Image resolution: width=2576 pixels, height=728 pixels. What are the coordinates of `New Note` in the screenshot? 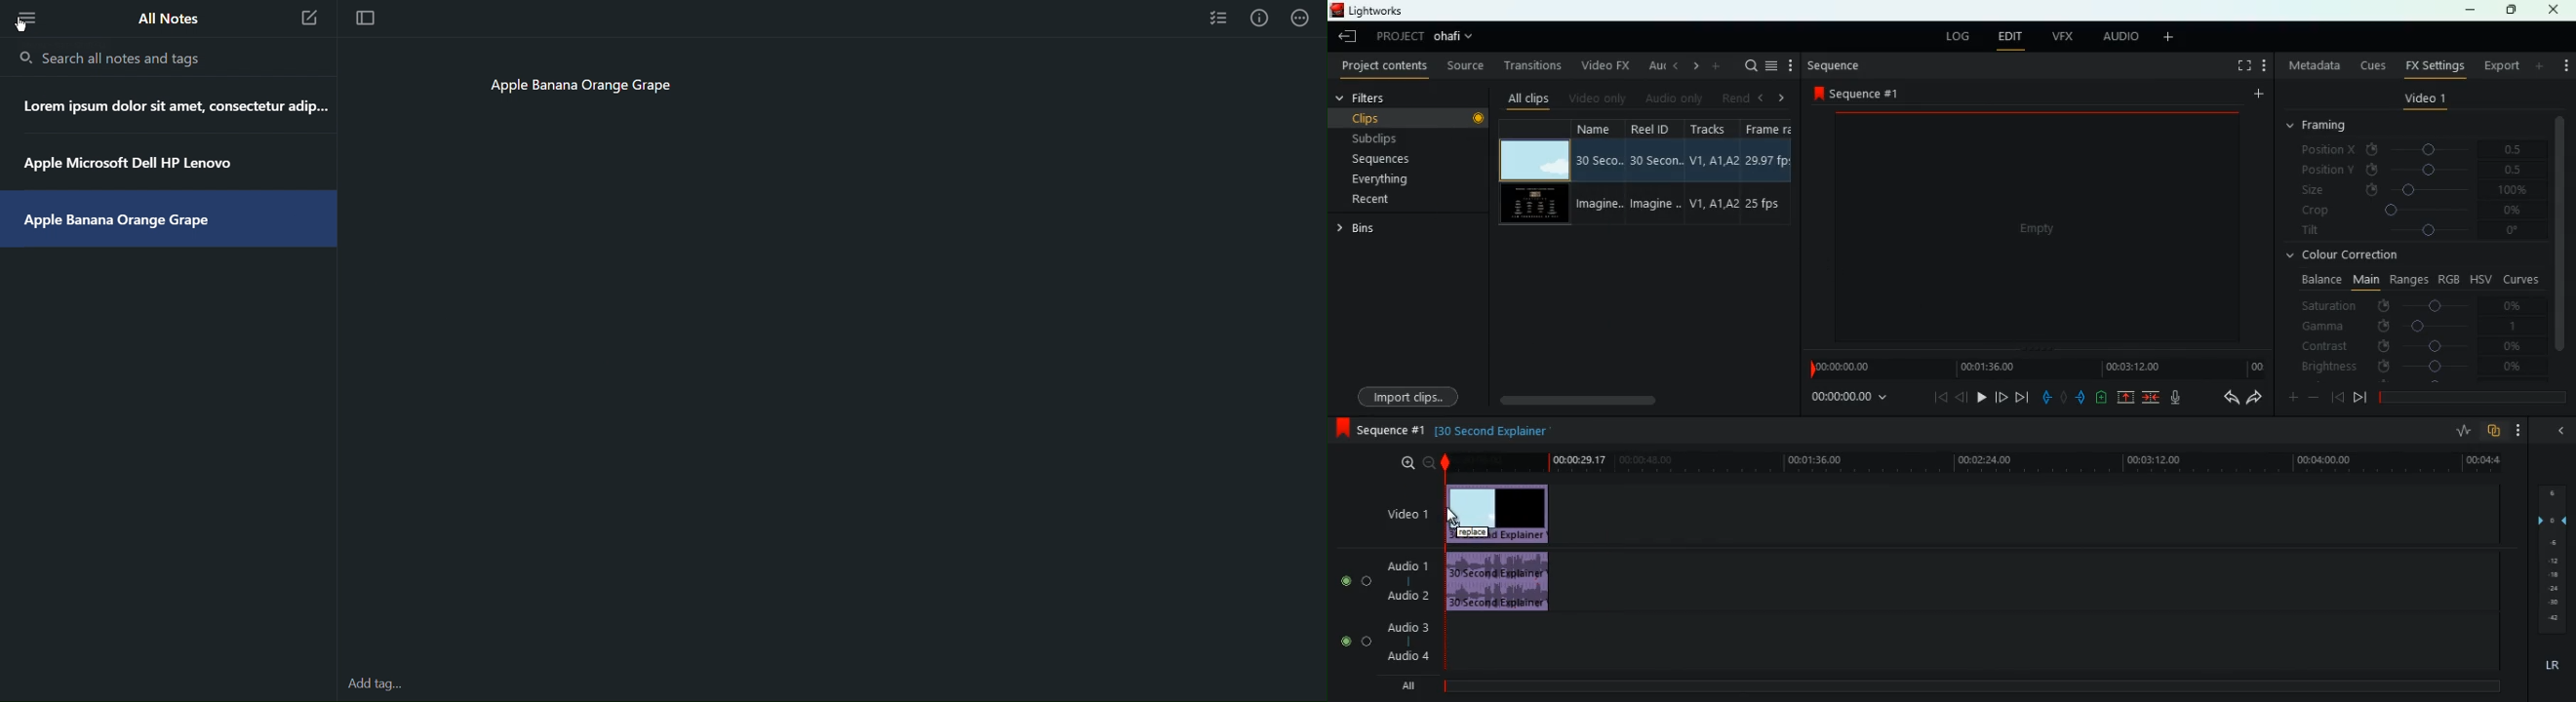 It's located at (310, 21).